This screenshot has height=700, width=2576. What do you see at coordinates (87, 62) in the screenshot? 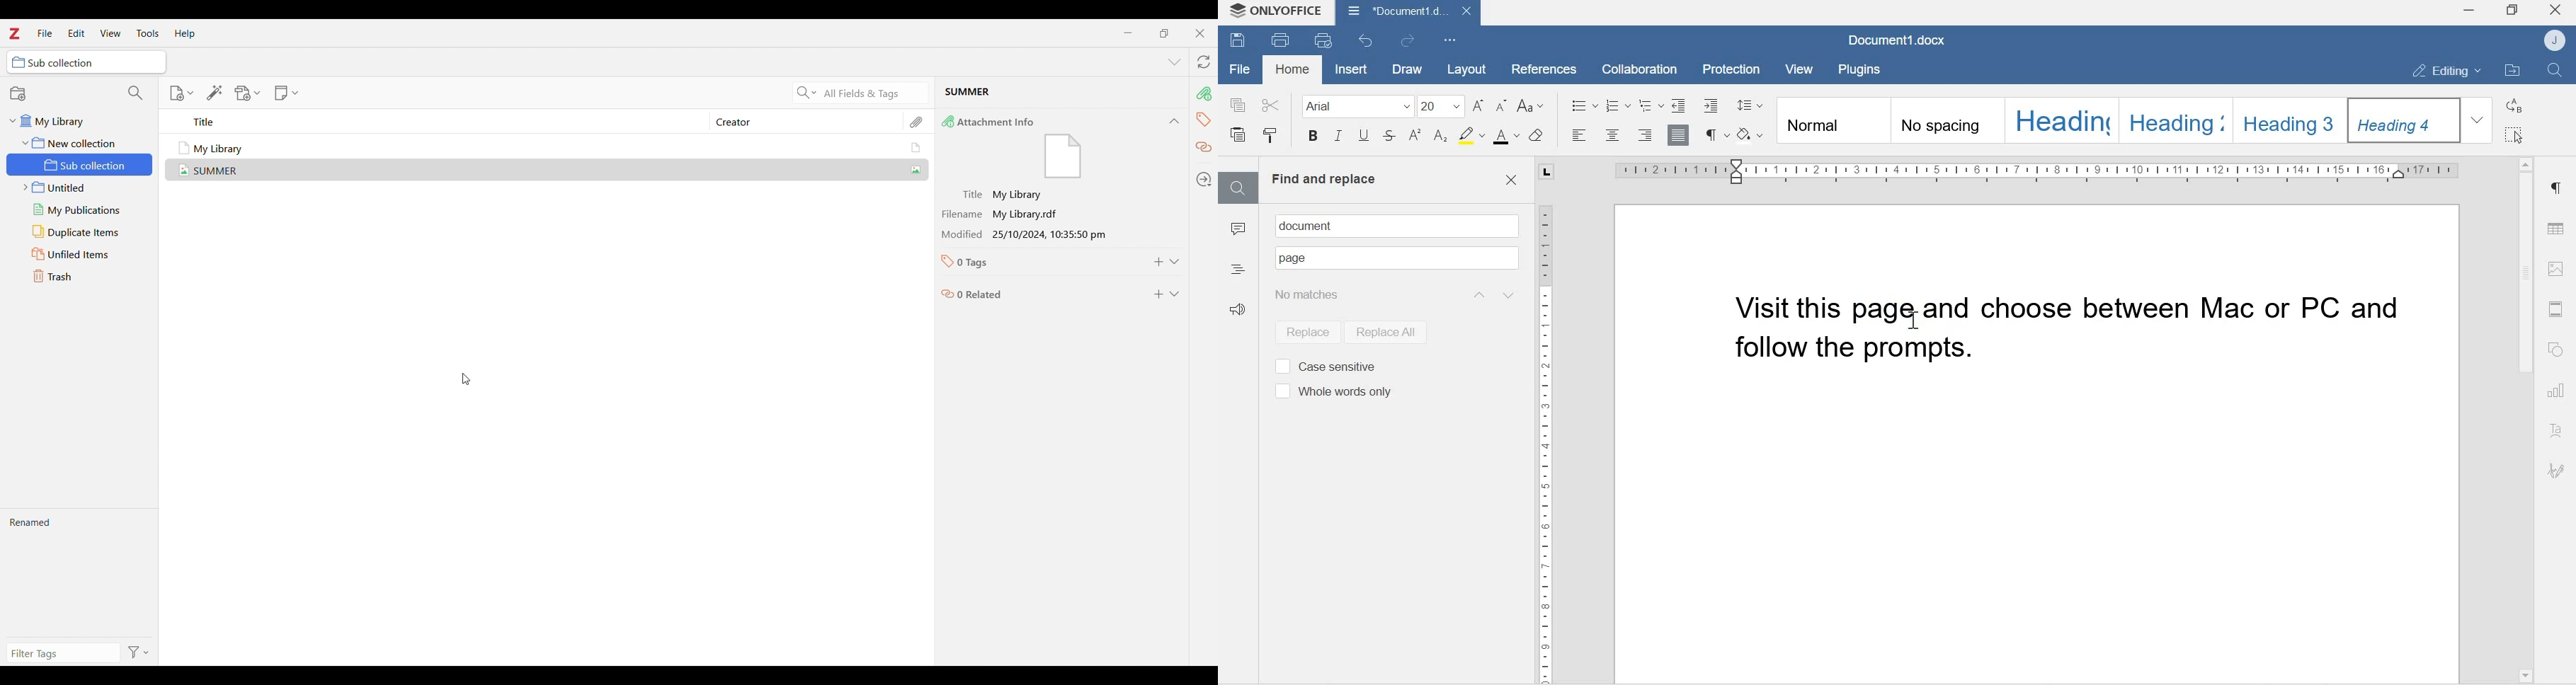
I see `sub selection` at bounding box center [87, 62].